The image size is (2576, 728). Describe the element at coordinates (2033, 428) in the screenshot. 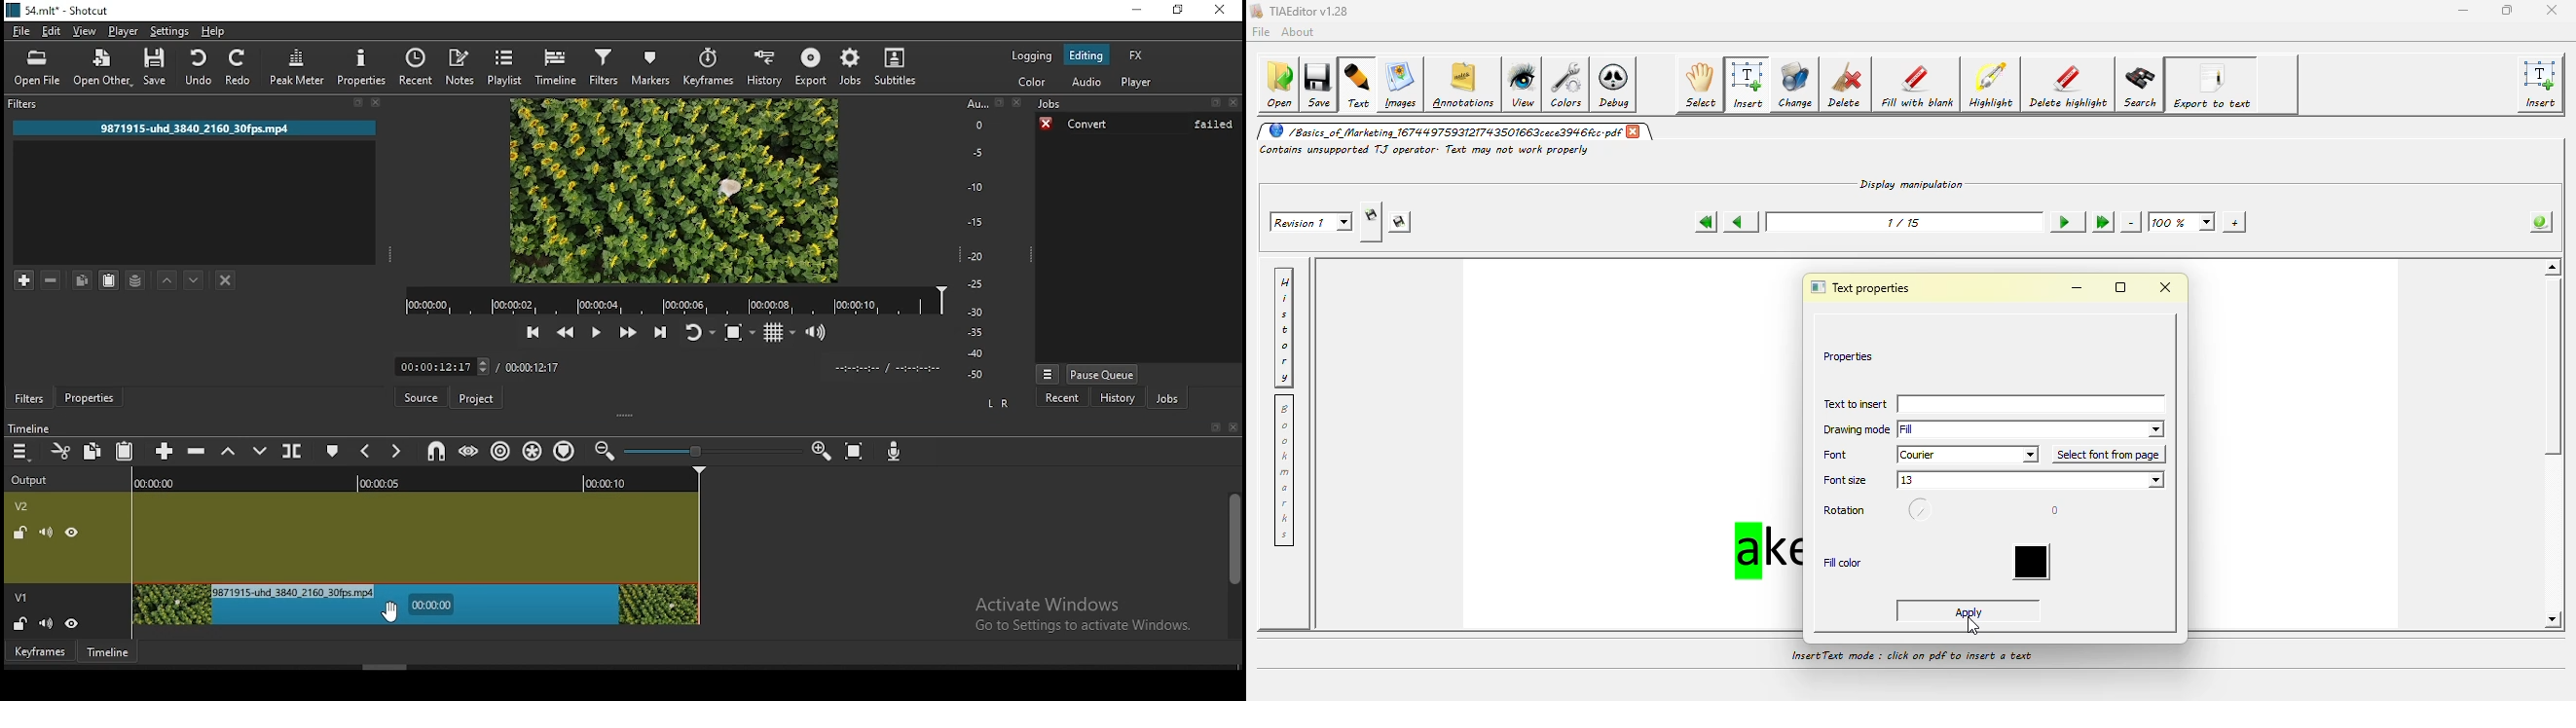

I see `Fill` at that location.